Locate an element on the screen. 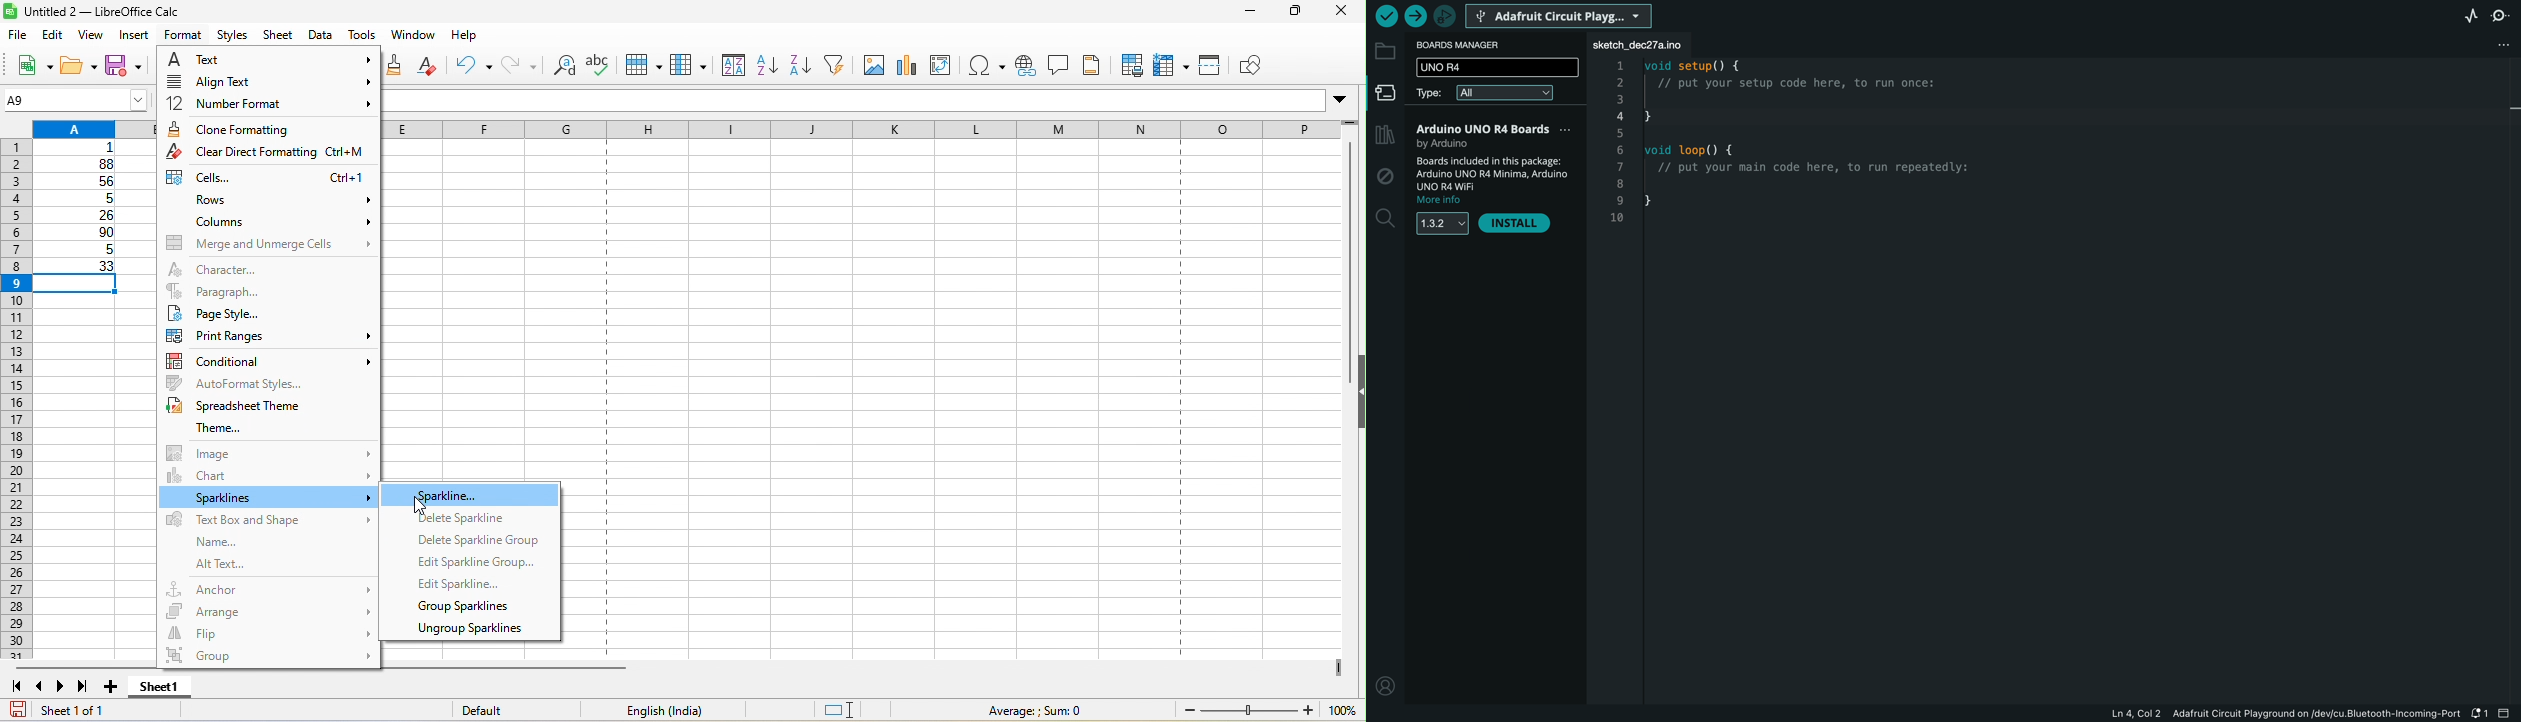 Image resolution: width=2548 pixels, height=728 pixels. flip is located at coordinates (269, 632).